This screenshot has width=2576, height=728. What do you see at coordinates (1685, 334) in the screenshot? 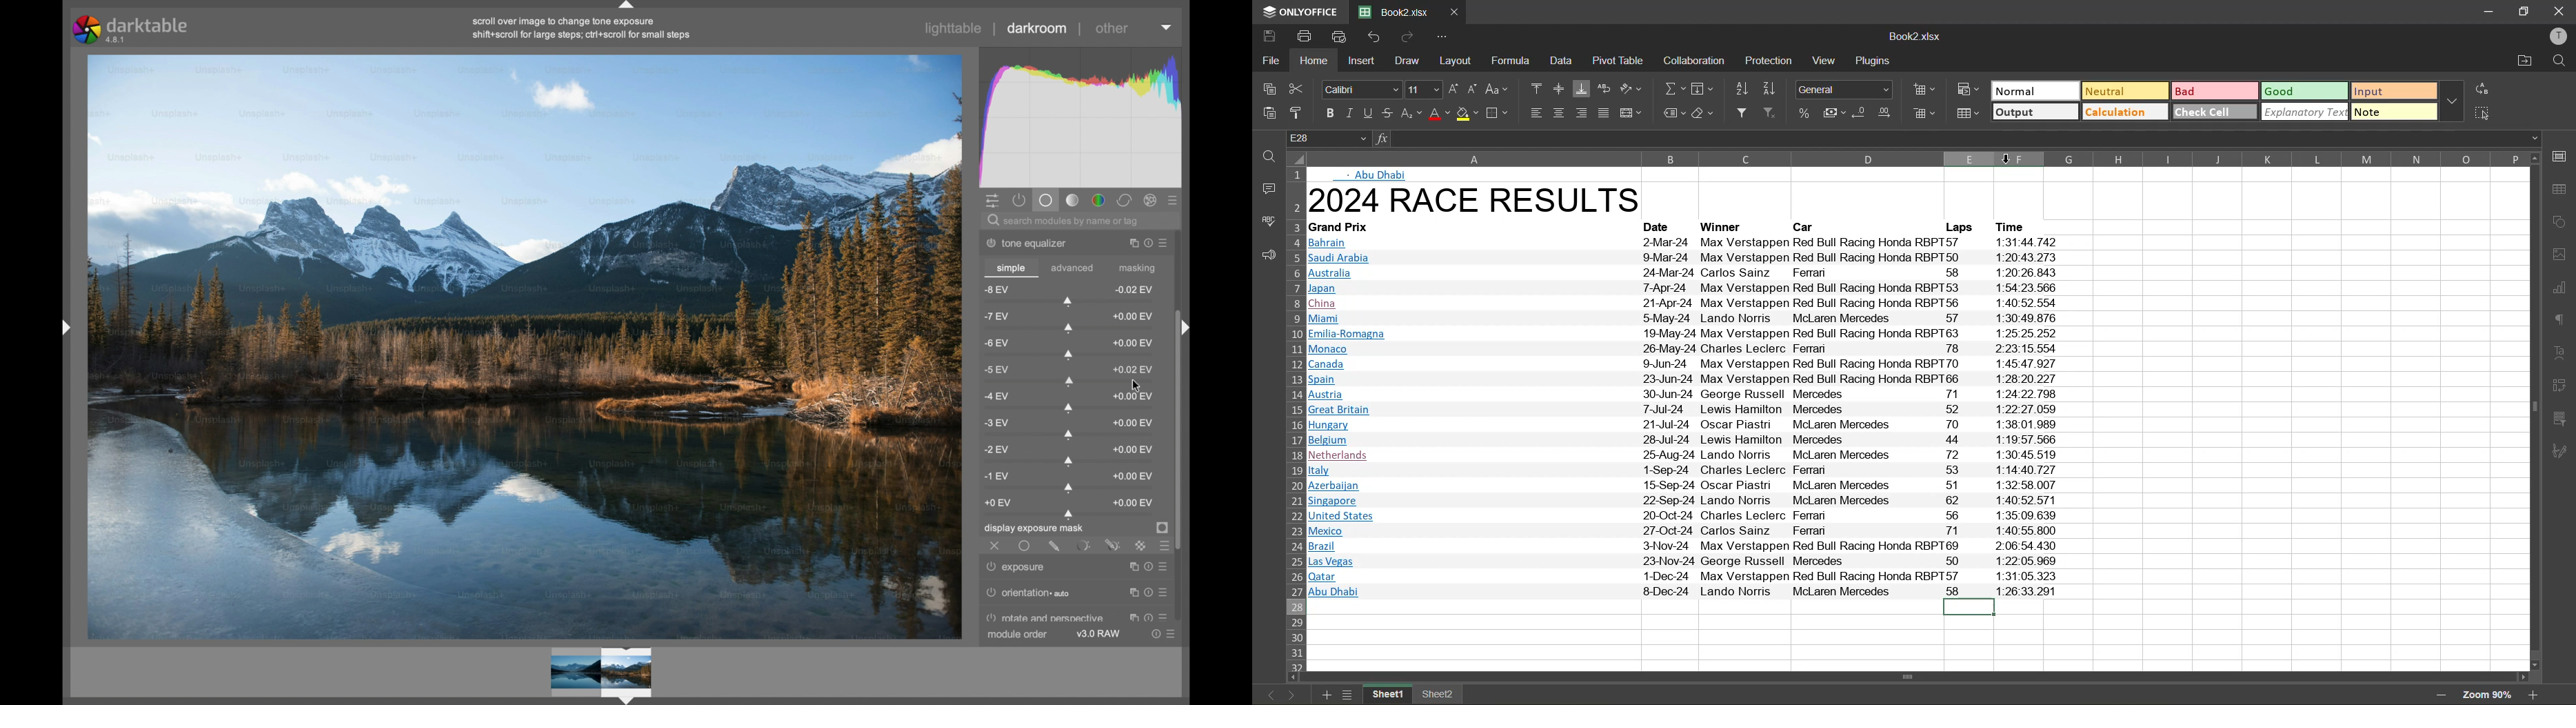
I see `J Emilia-Romagna 19-May-24 Max Verstappen Red Bull Racing Honda RBPT63 1:25:25.252` at bounding box center [1685, 334].